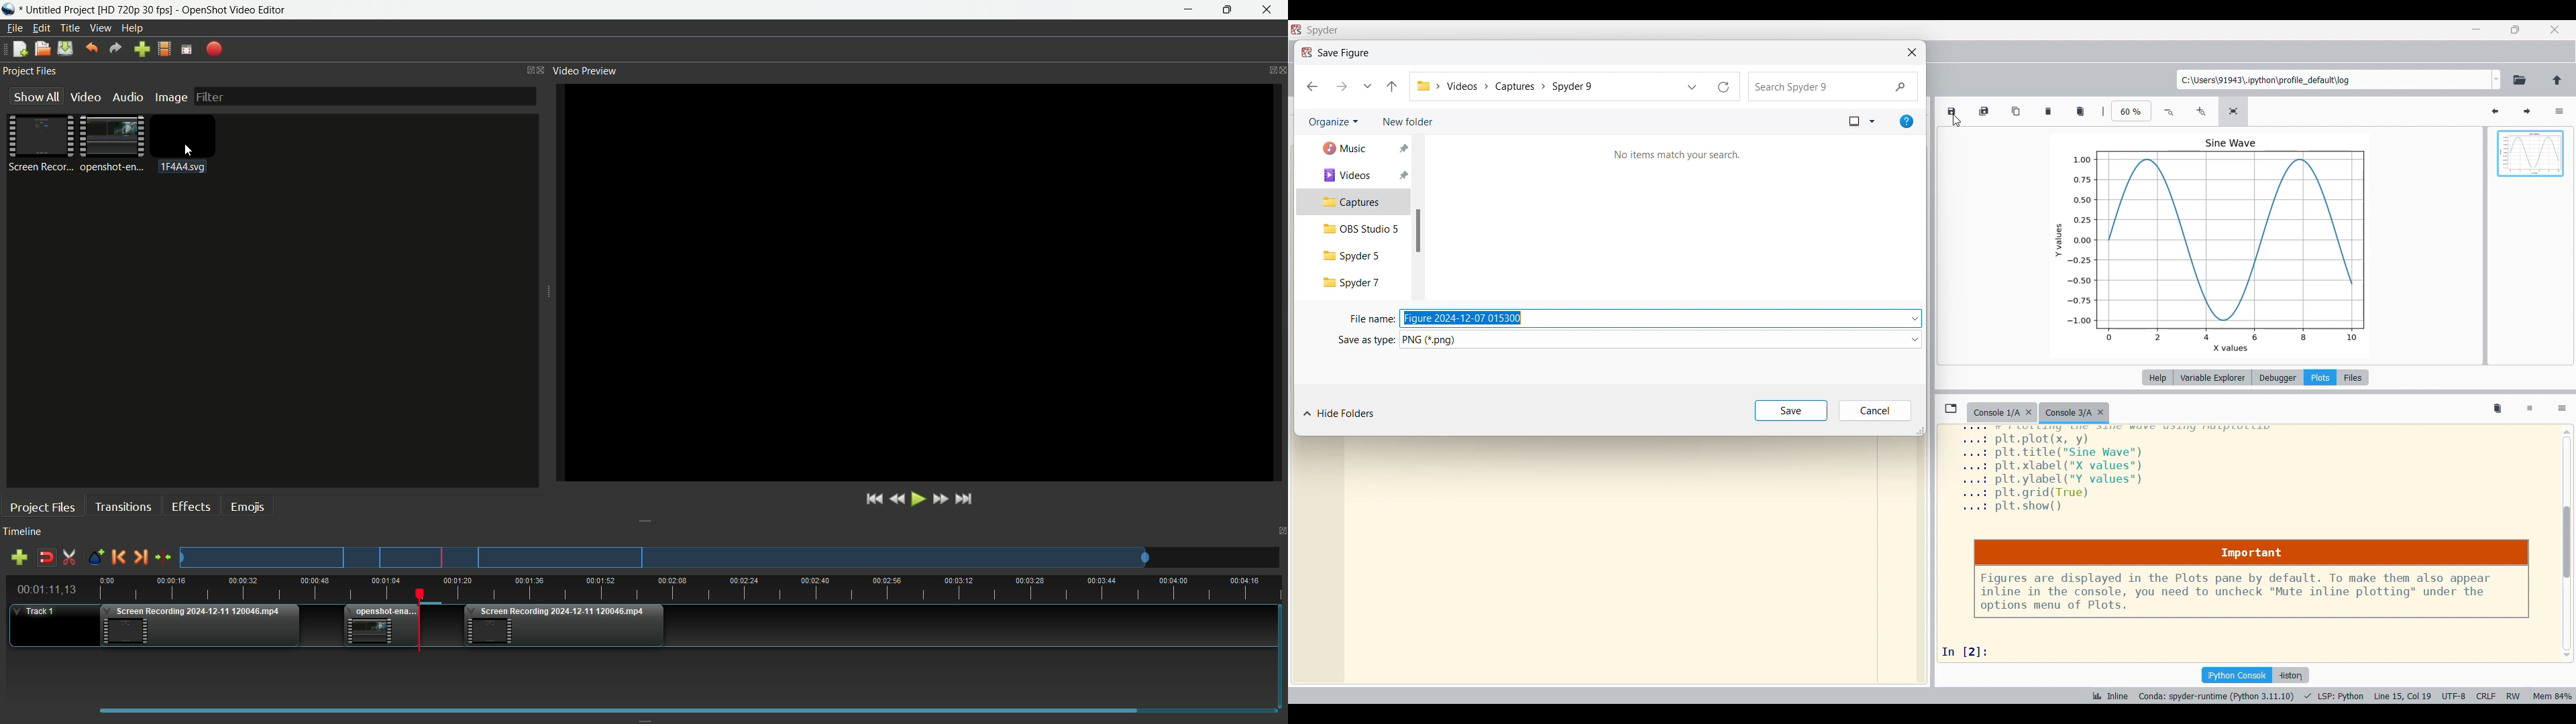 The image size is (2576, 728). I want to click on UTF-8, so click(2454, 695).